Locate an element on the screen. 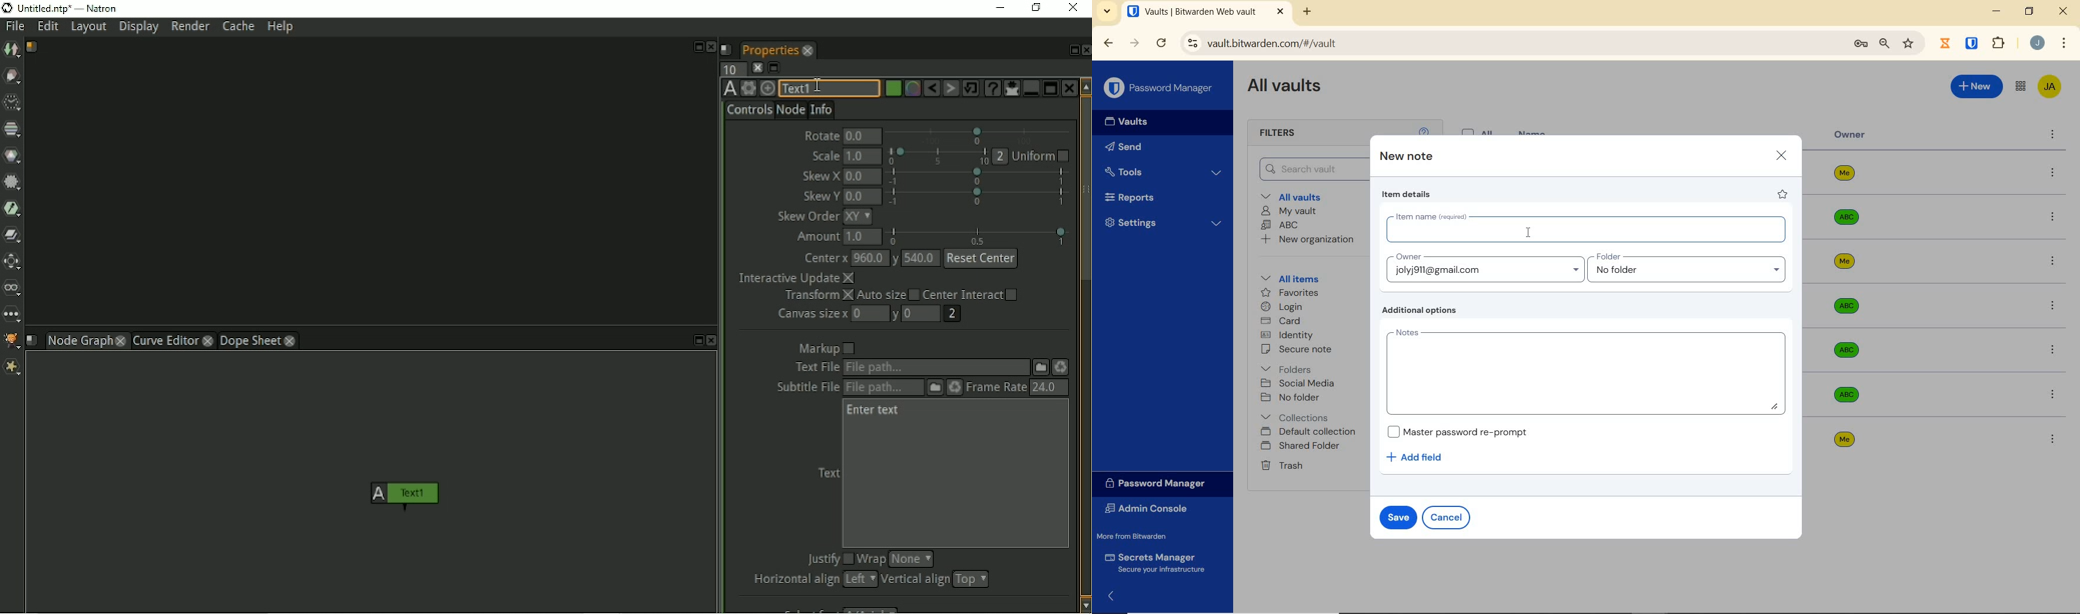 Image resolution: width=2100 pixels, height=616 pixels. Undo is located at coordinates (931, 89).